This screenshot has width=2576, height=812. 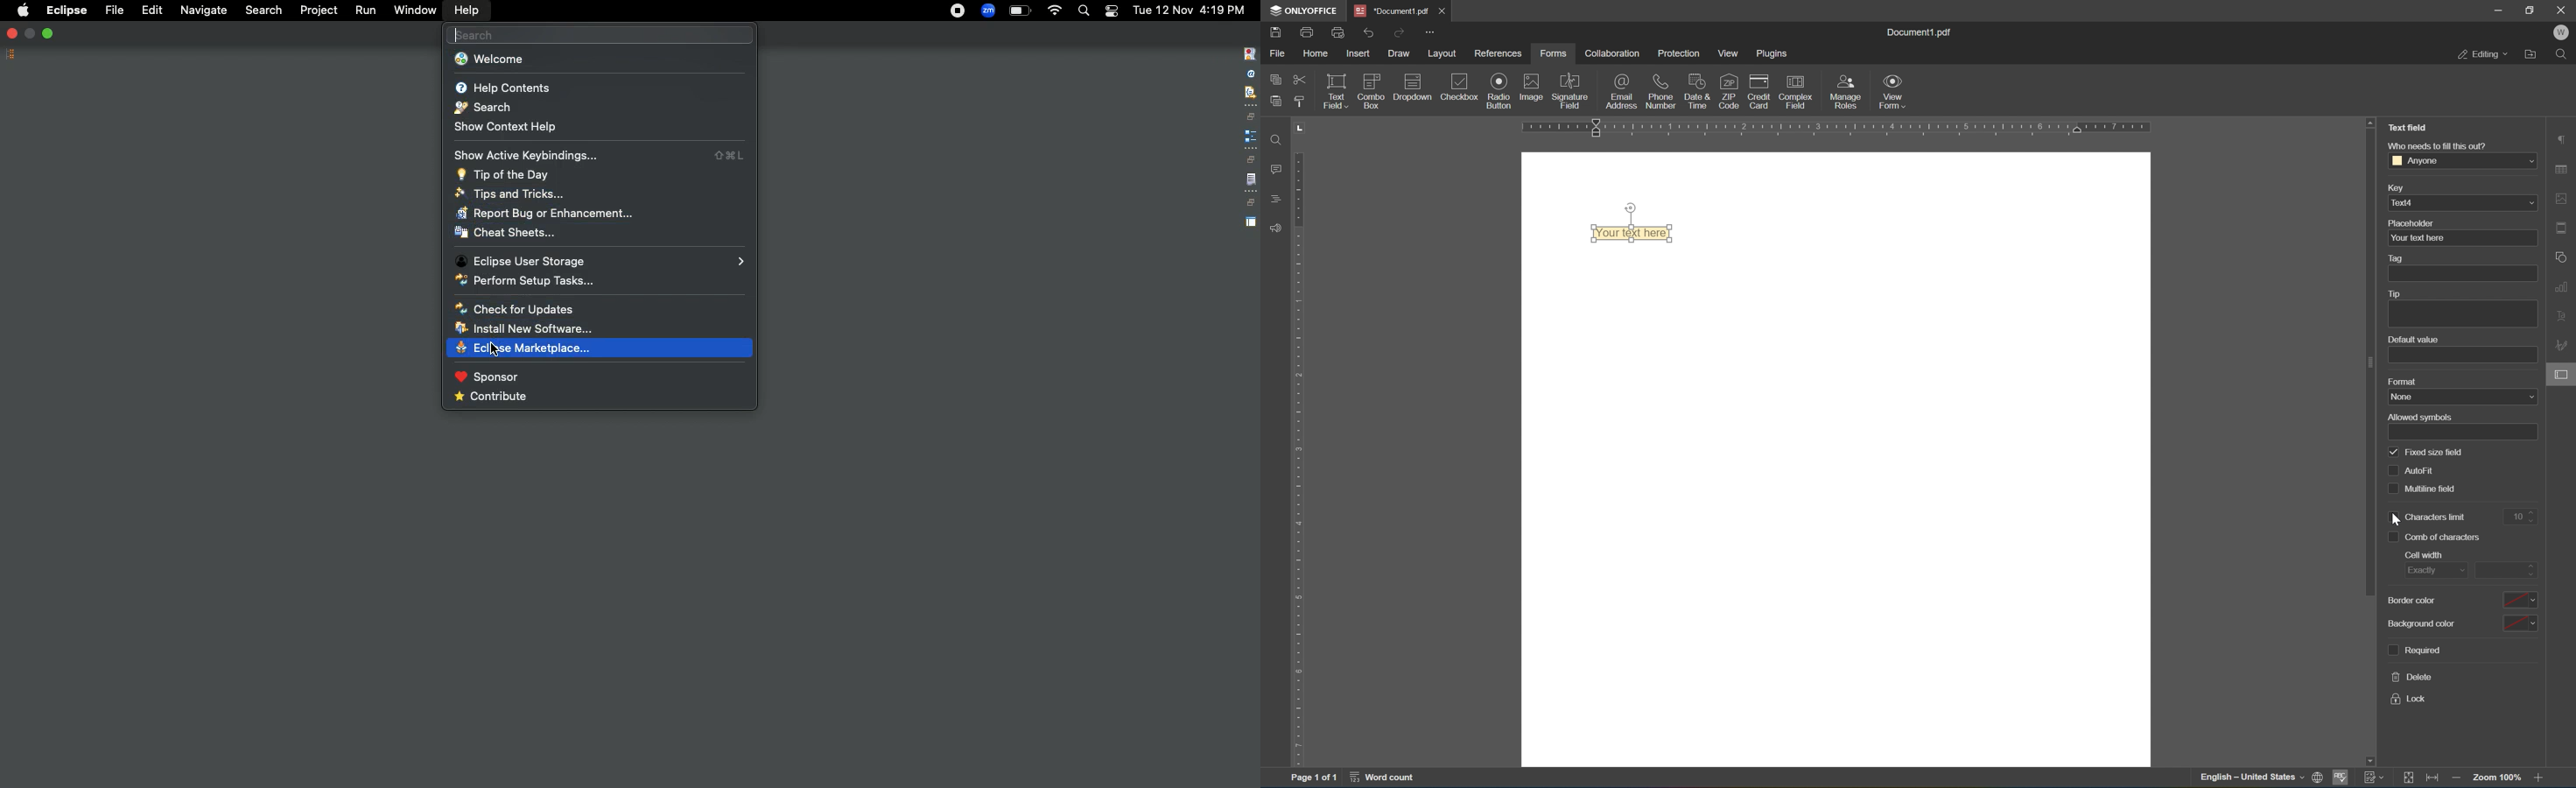 I want to click on quick print, so click(x=1337, y=32).